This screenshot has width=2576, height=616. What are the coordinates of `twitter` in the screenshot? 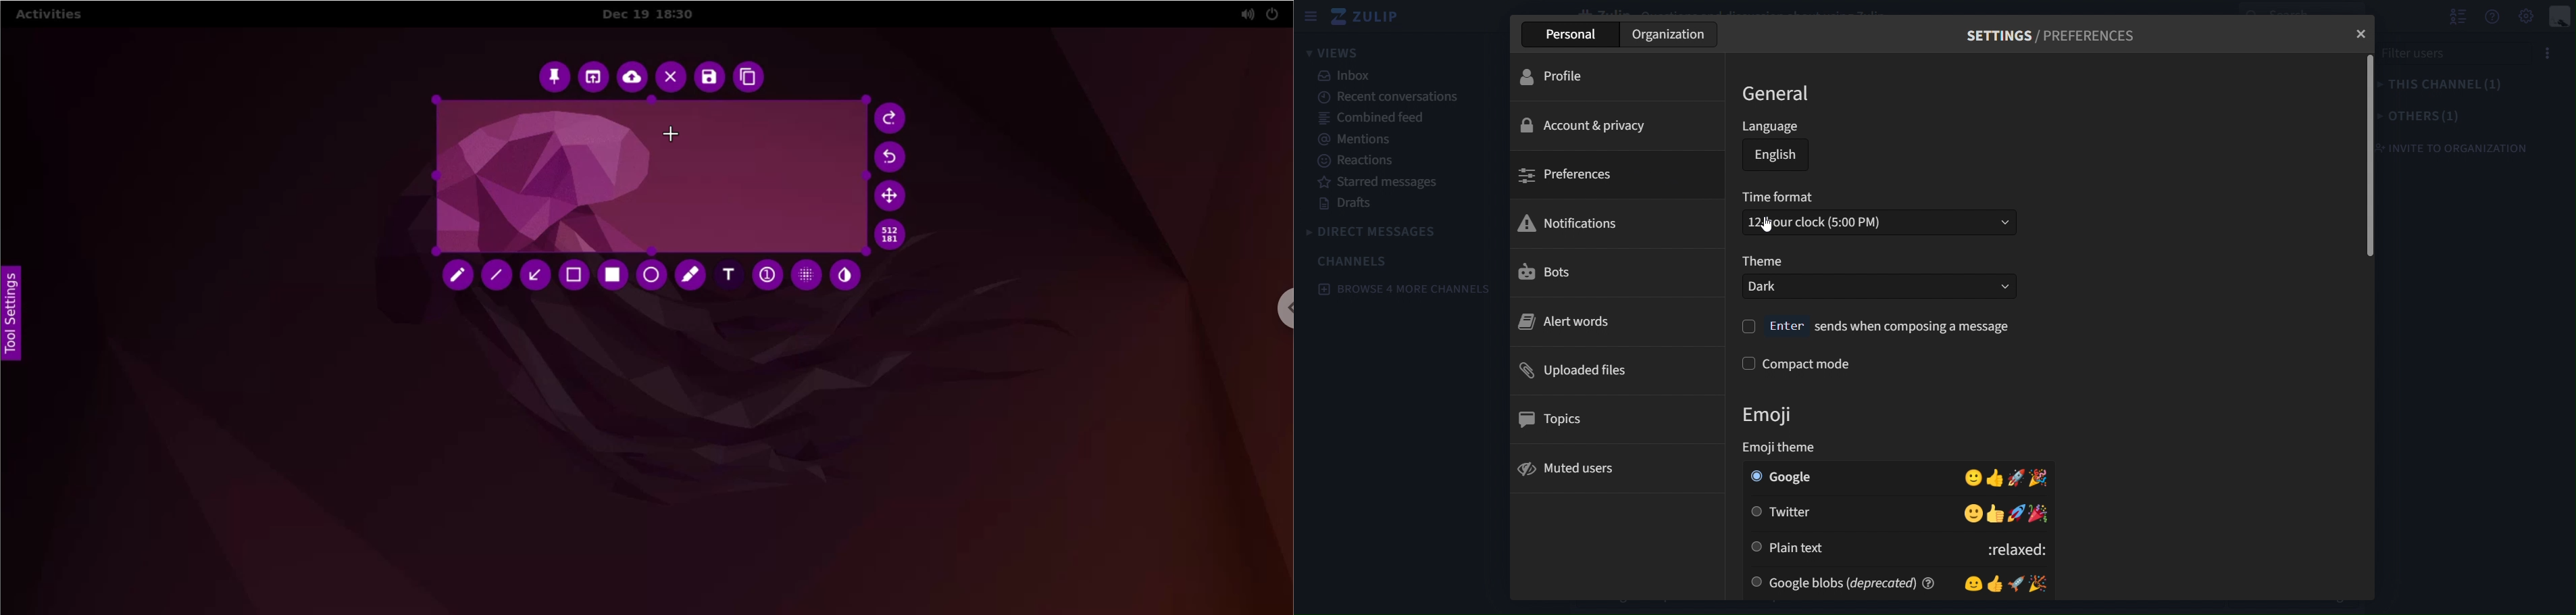 It's located at (1787, 514).